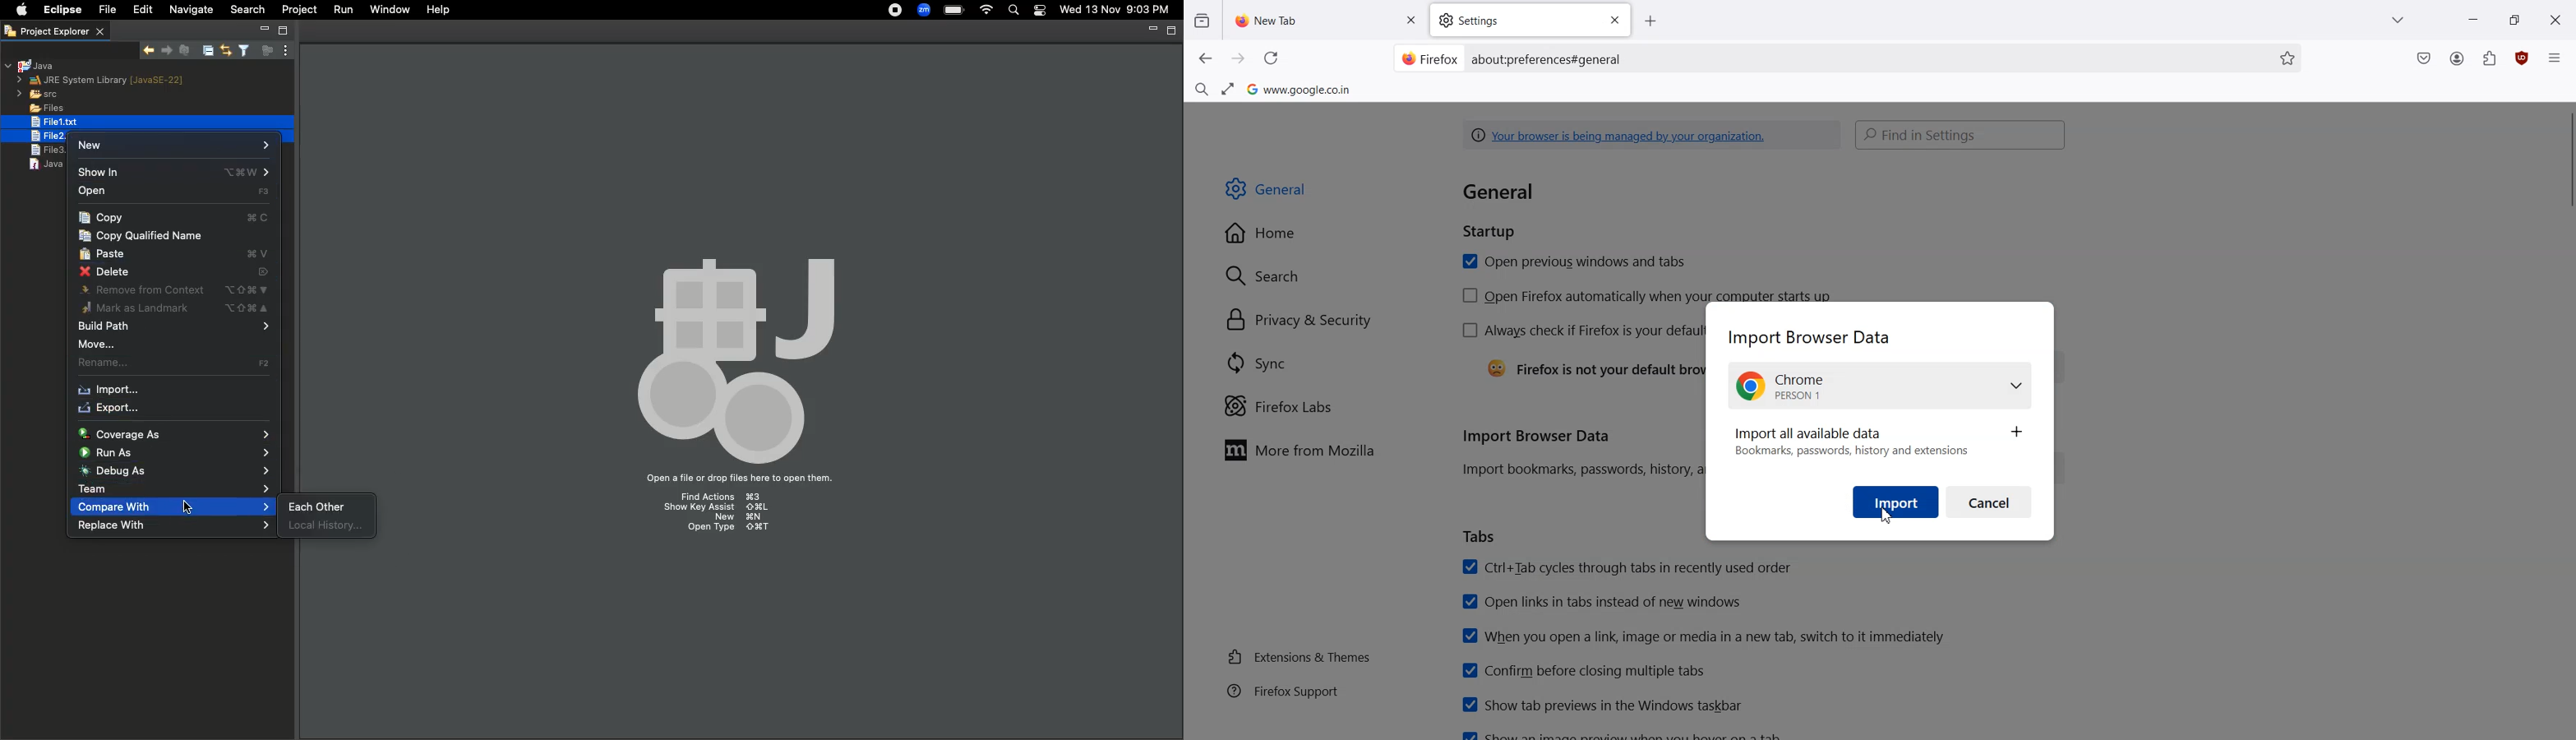 The width and height of the screenshot is (2576, 756). What do you see at coordinates (32, 66) in the screenshot?
I see `Java` at bounding box center [32, 66].